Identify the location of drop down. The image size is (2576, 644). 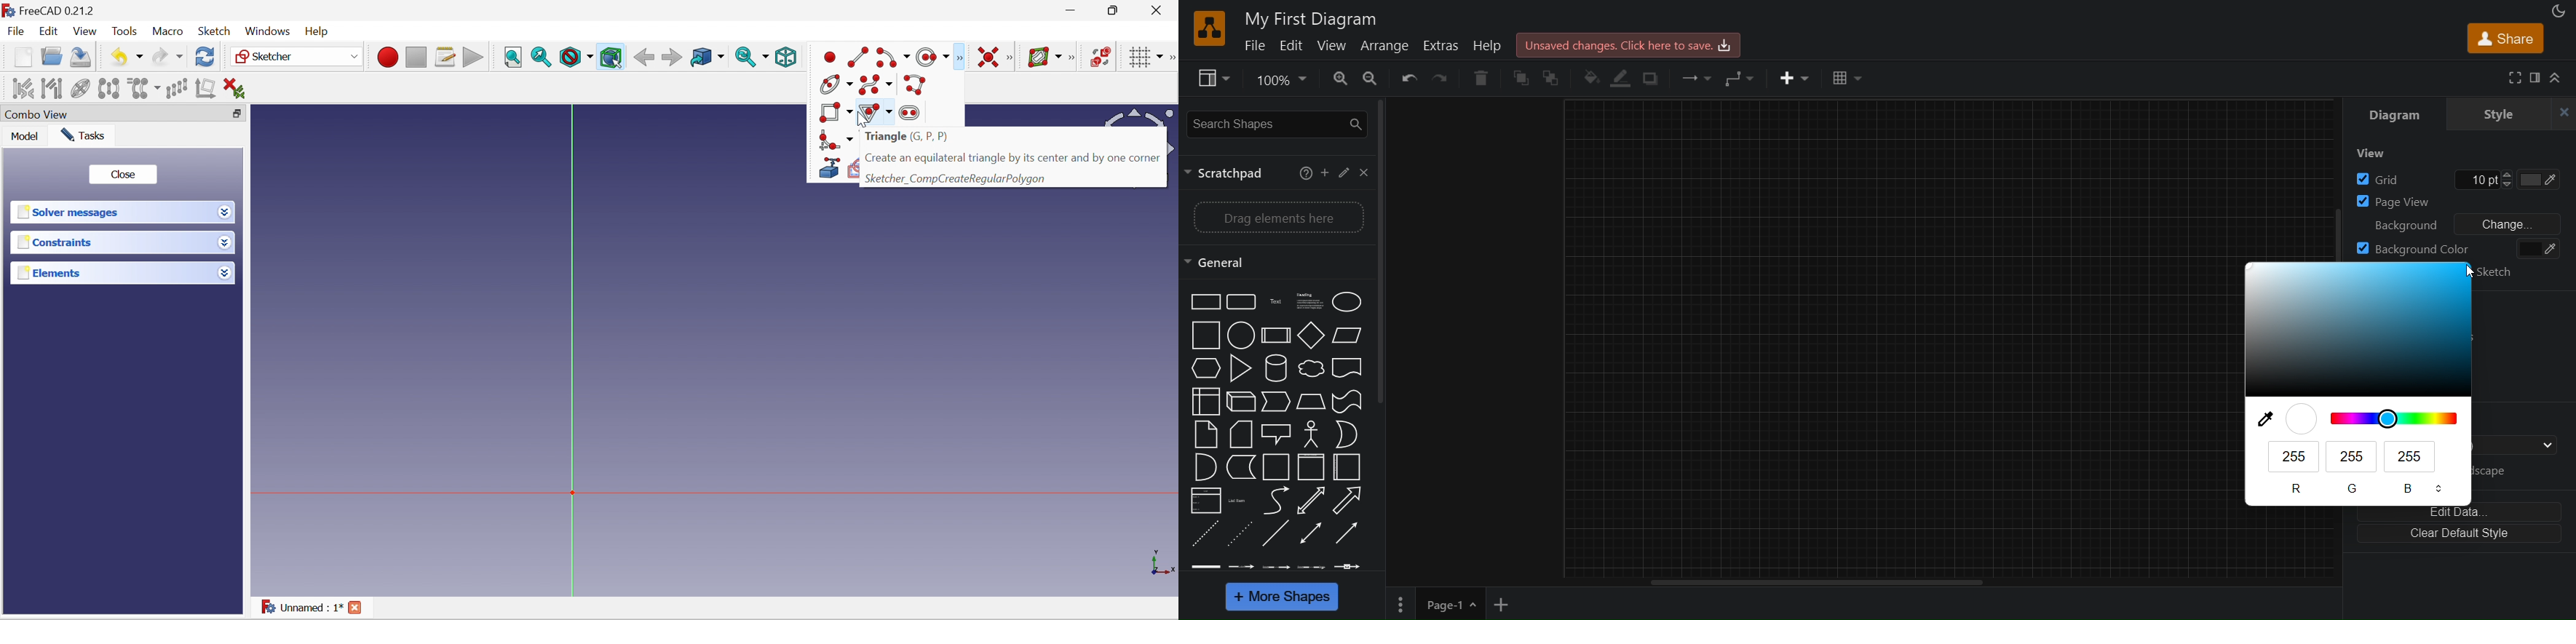
(2553, 446).